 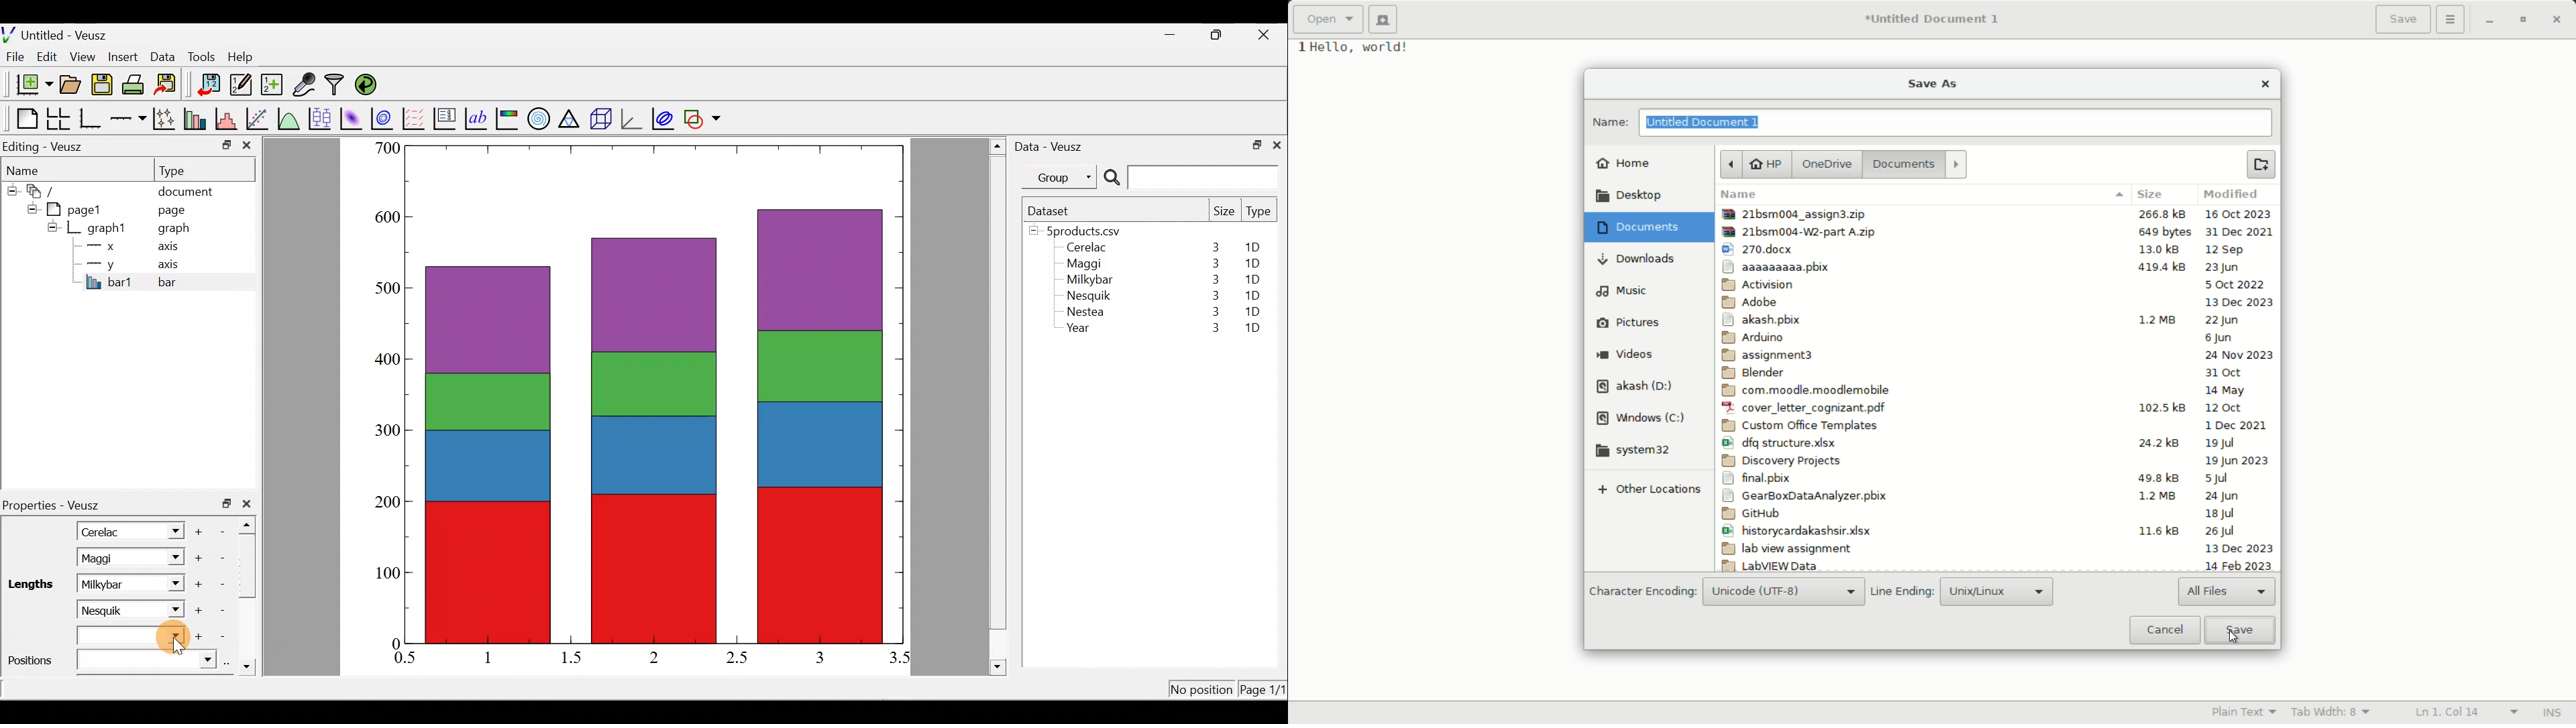 What do you see at coordinates (52, 227) in the screenshot?
I see `hide` at bounding box center [52, 227].